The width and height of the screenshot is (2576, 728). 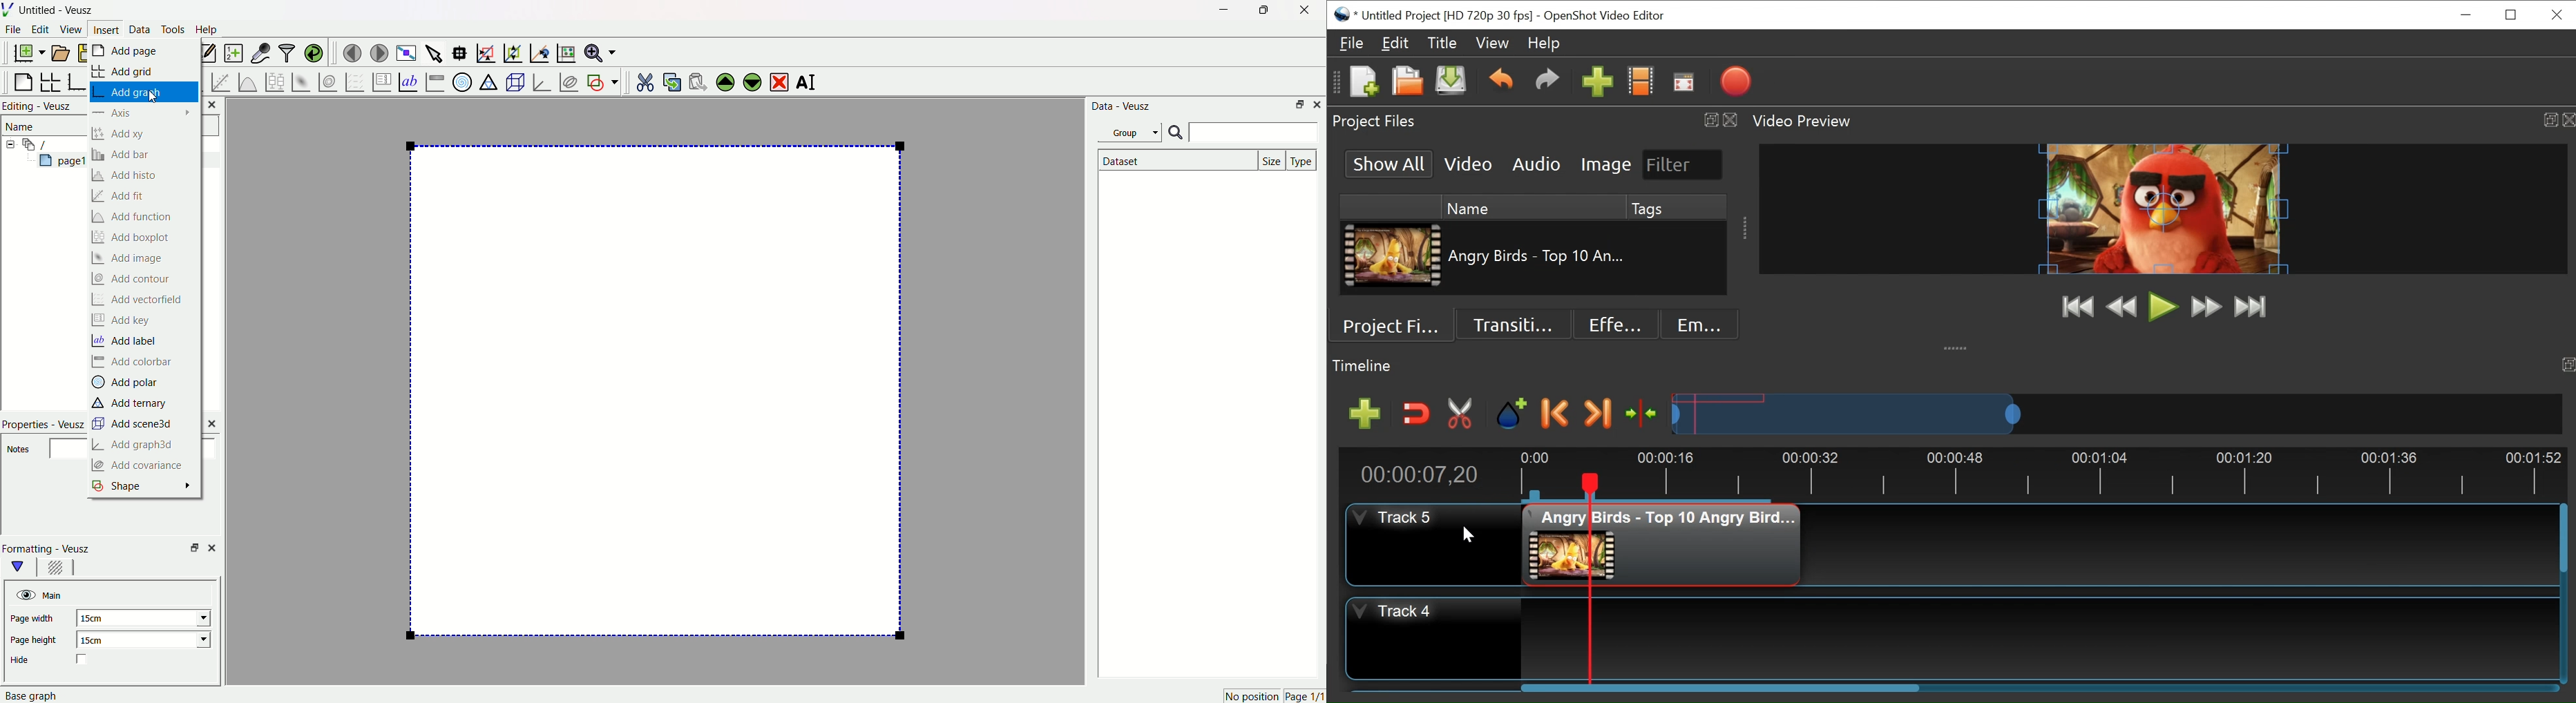 I want to click on OpenShot Desktop icon, so click(x=1345, y=14).